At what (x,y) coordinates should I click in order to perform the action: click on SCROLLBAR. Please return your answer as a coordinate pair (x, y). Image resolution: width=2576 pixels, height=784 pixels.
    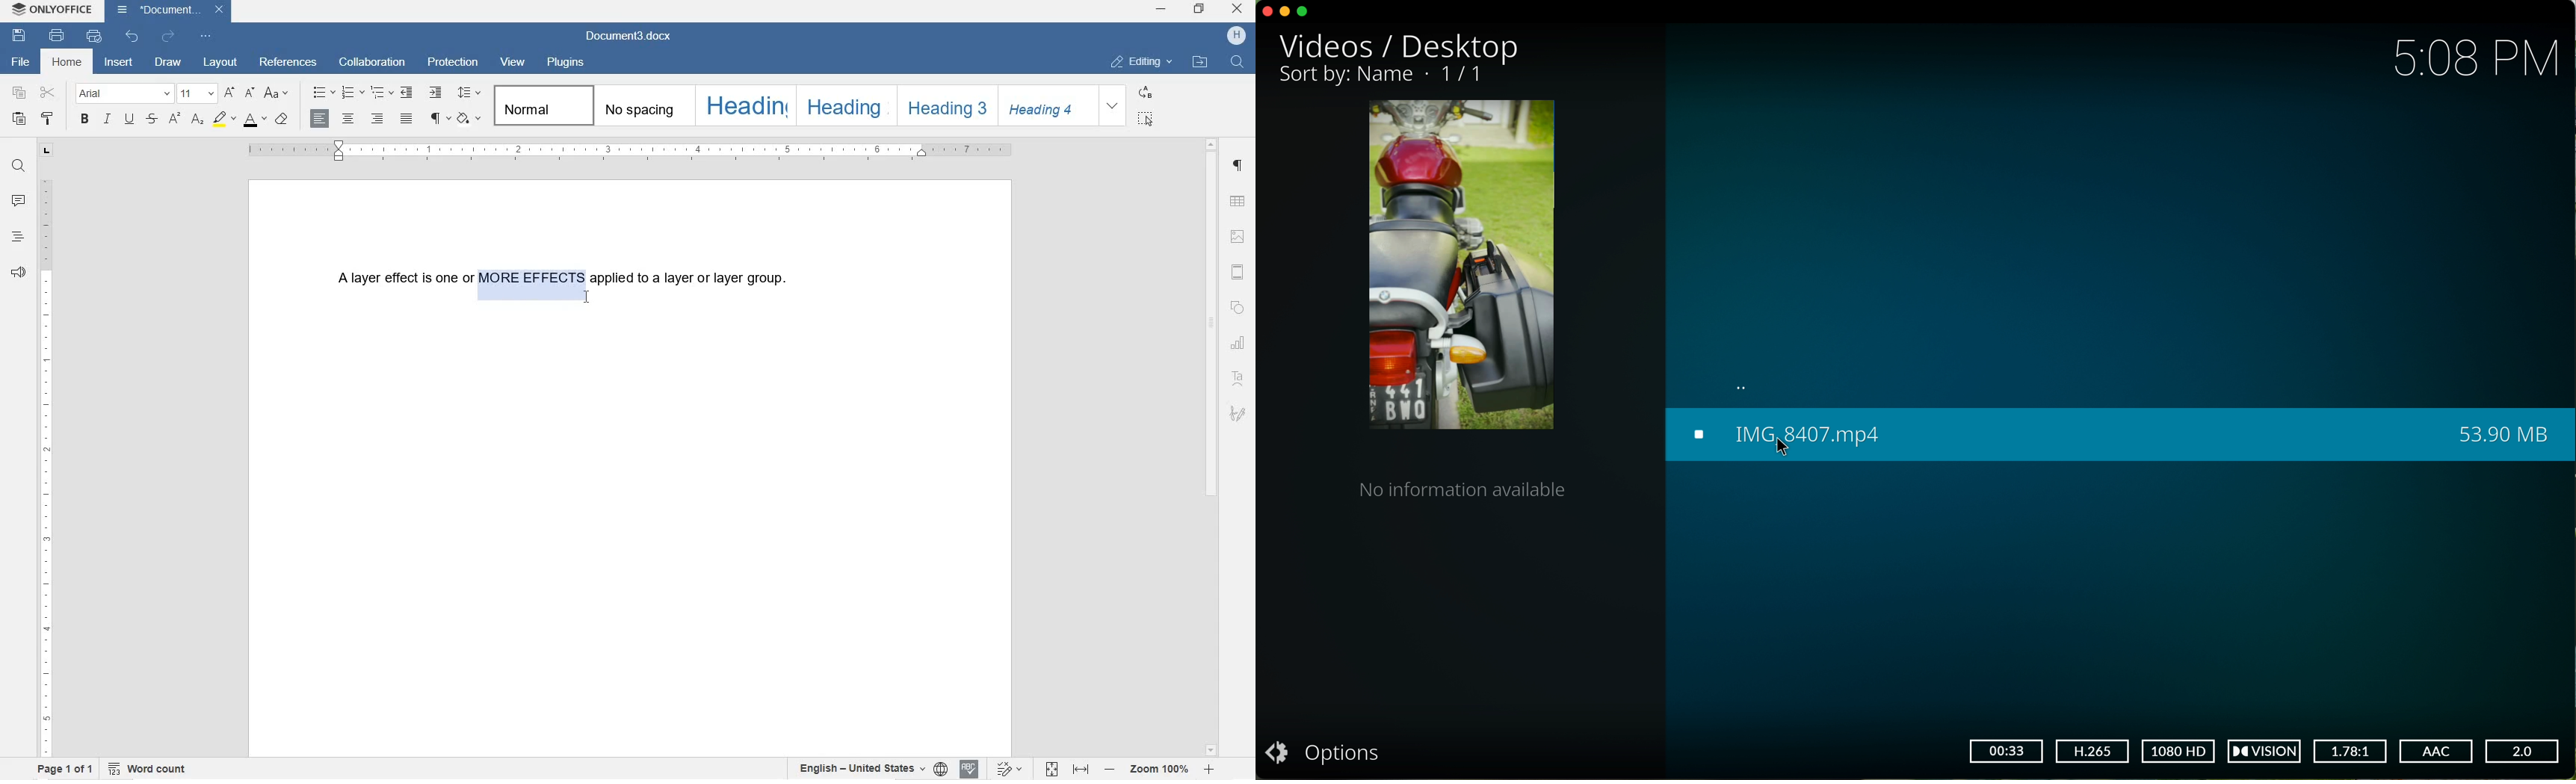
    Looking at the image, I should click on (1211, 447).